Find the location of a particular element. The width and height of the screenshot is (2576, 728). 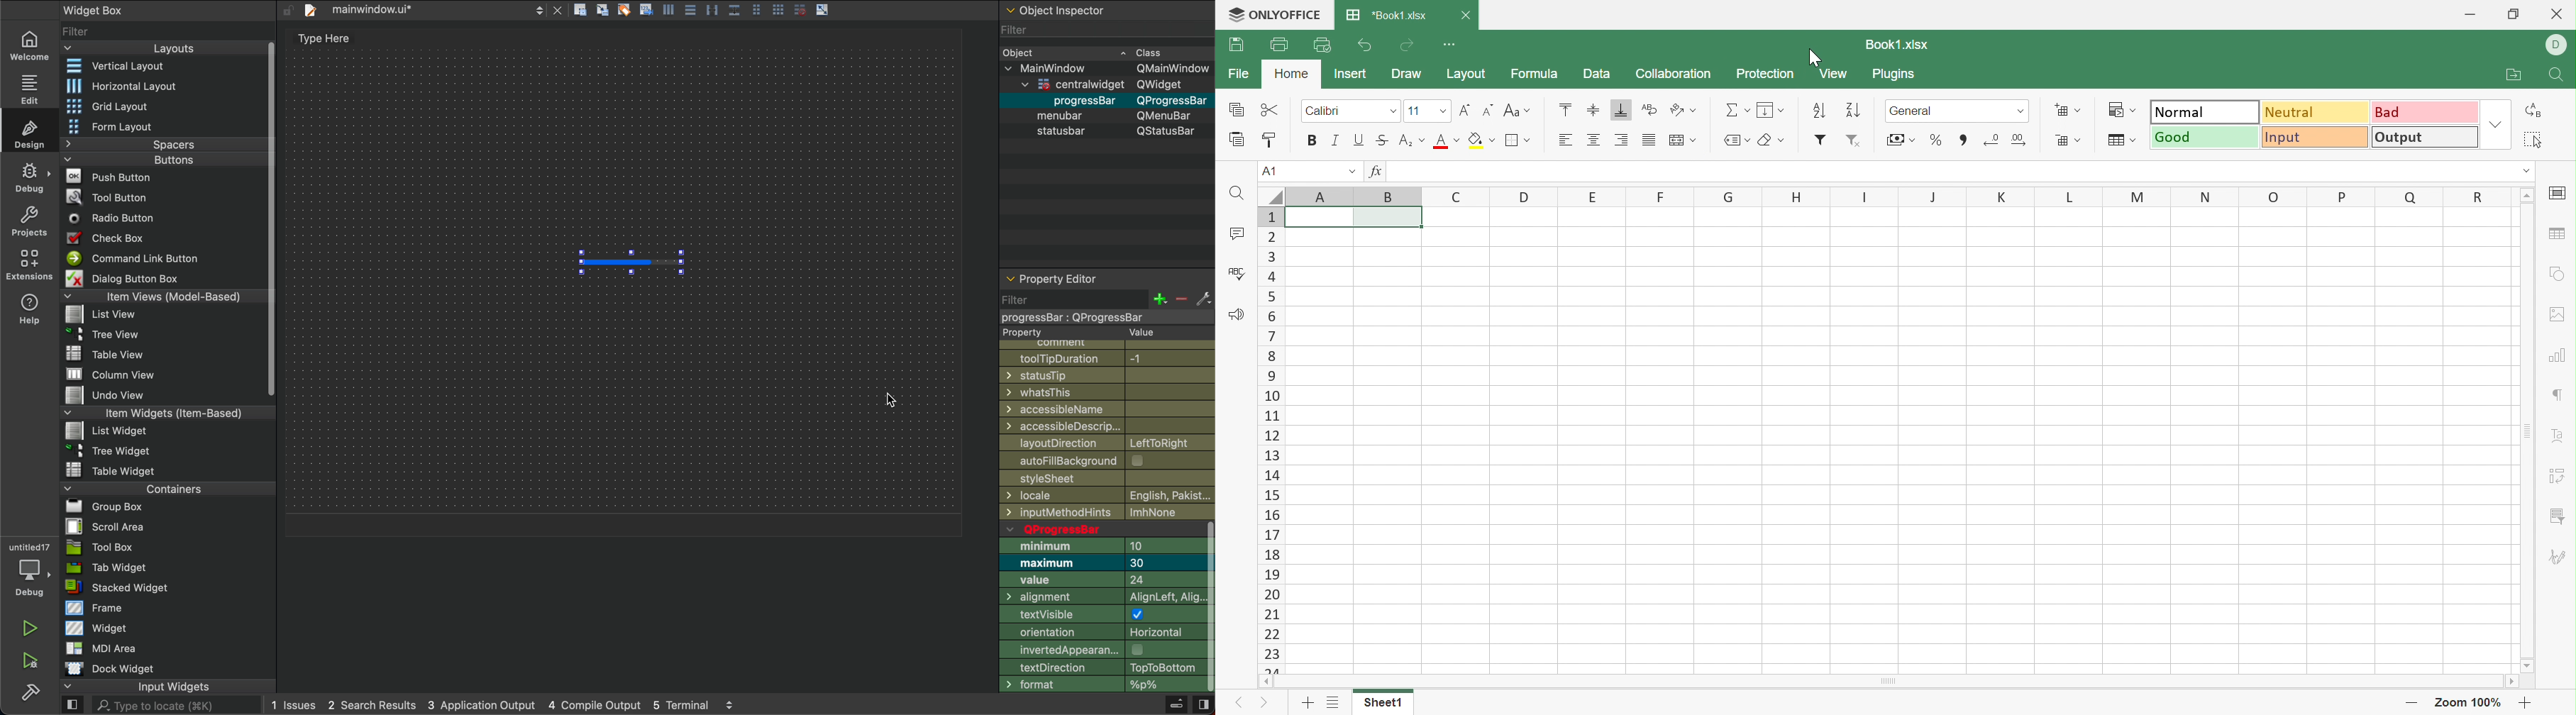

Quick Print is located at coordinates (1320, 44).